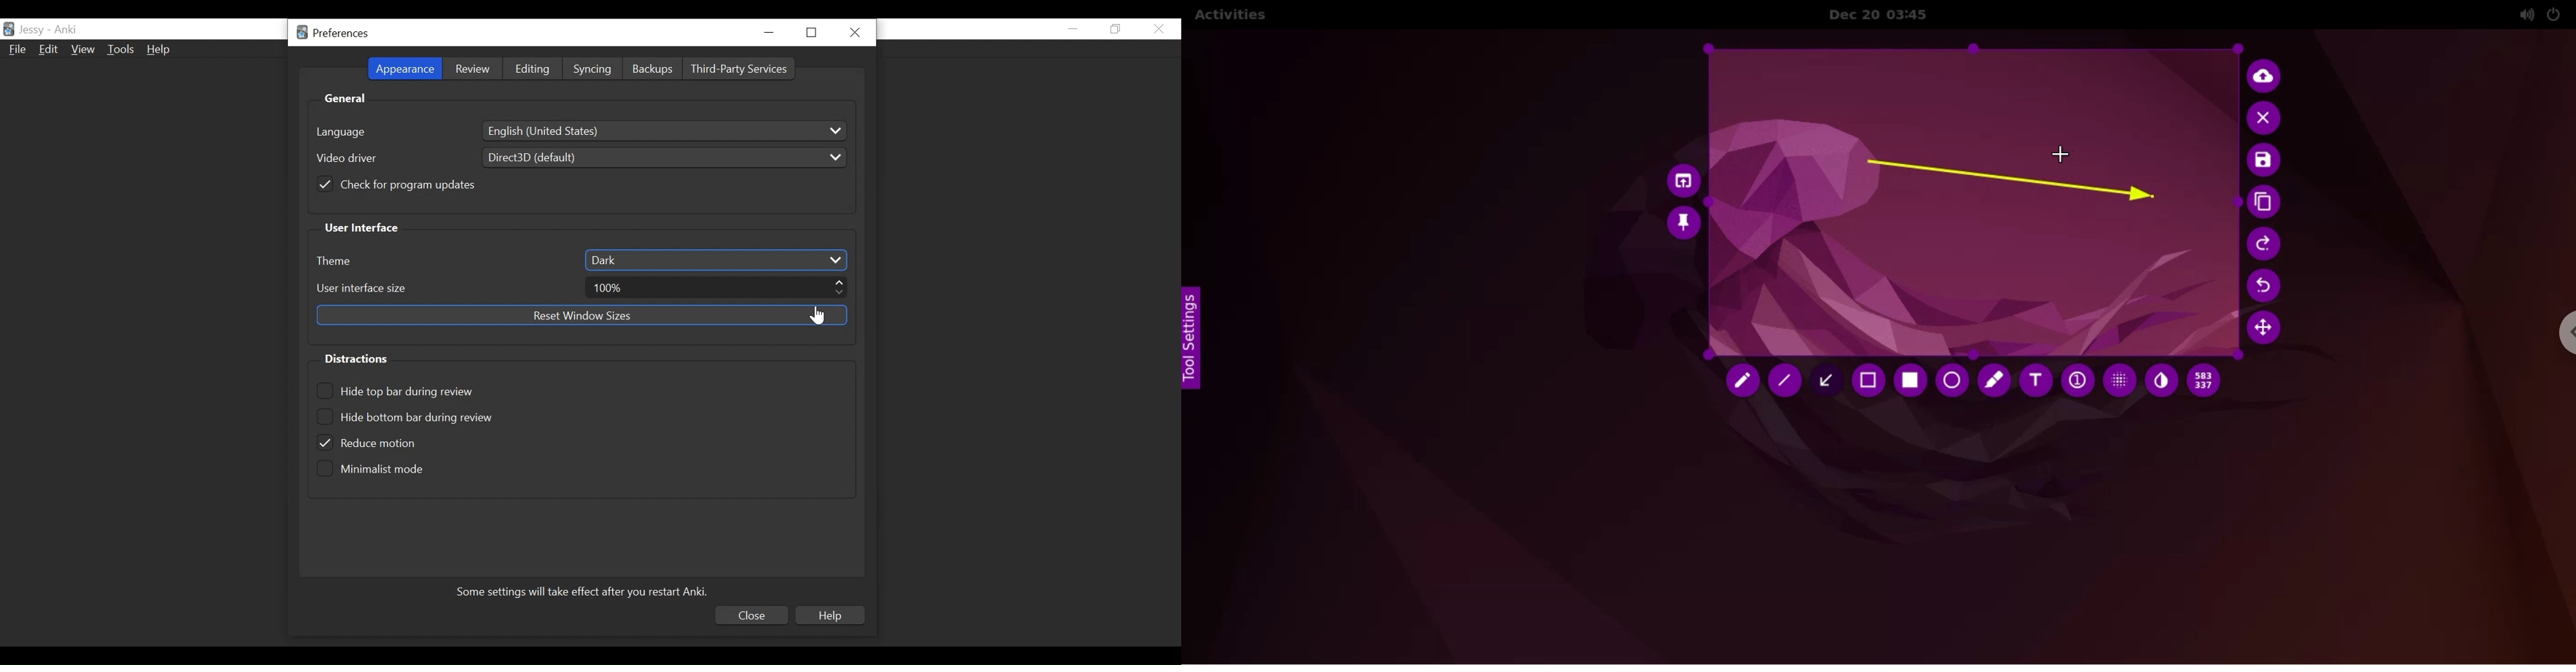 This screenshot has width=2576, height=672. Describe the element at coordinates (342, 131) in the screenshot. I see `language` at that location.